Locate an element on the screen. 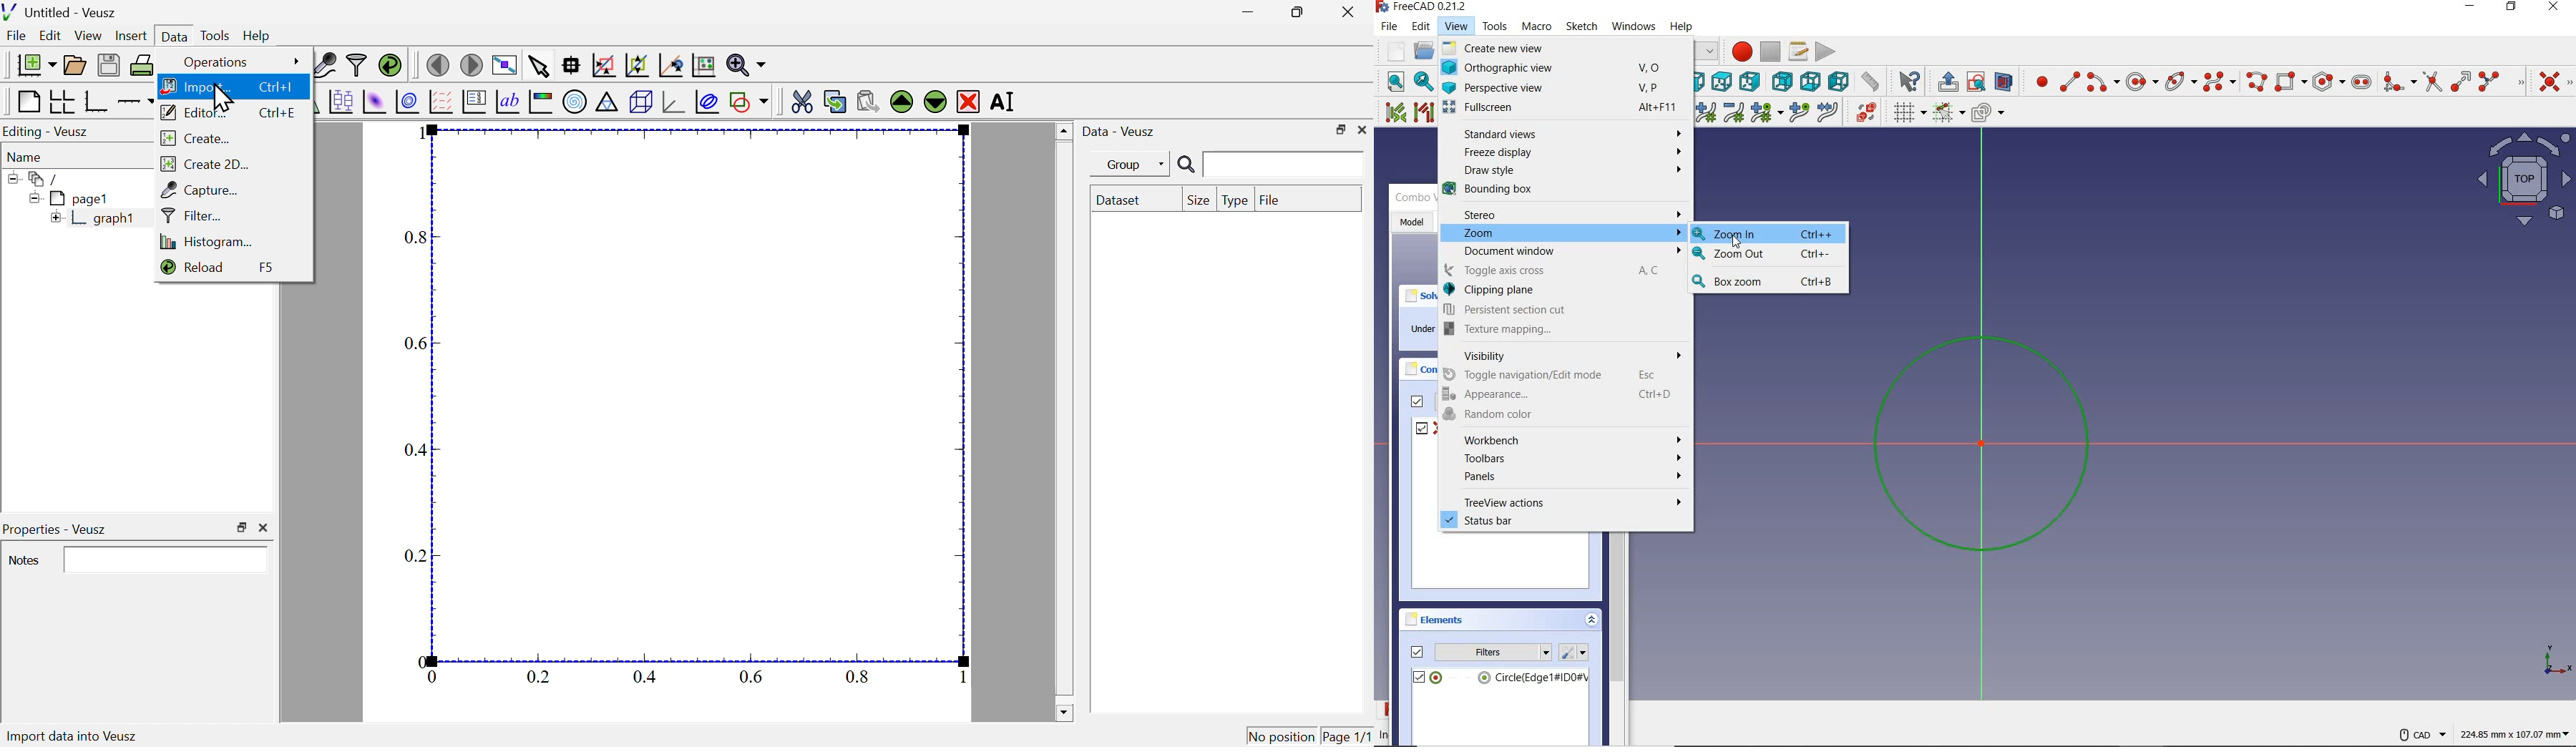 The image size is (2576, 756). select associated geometry is located at coordinates (1425, 112).